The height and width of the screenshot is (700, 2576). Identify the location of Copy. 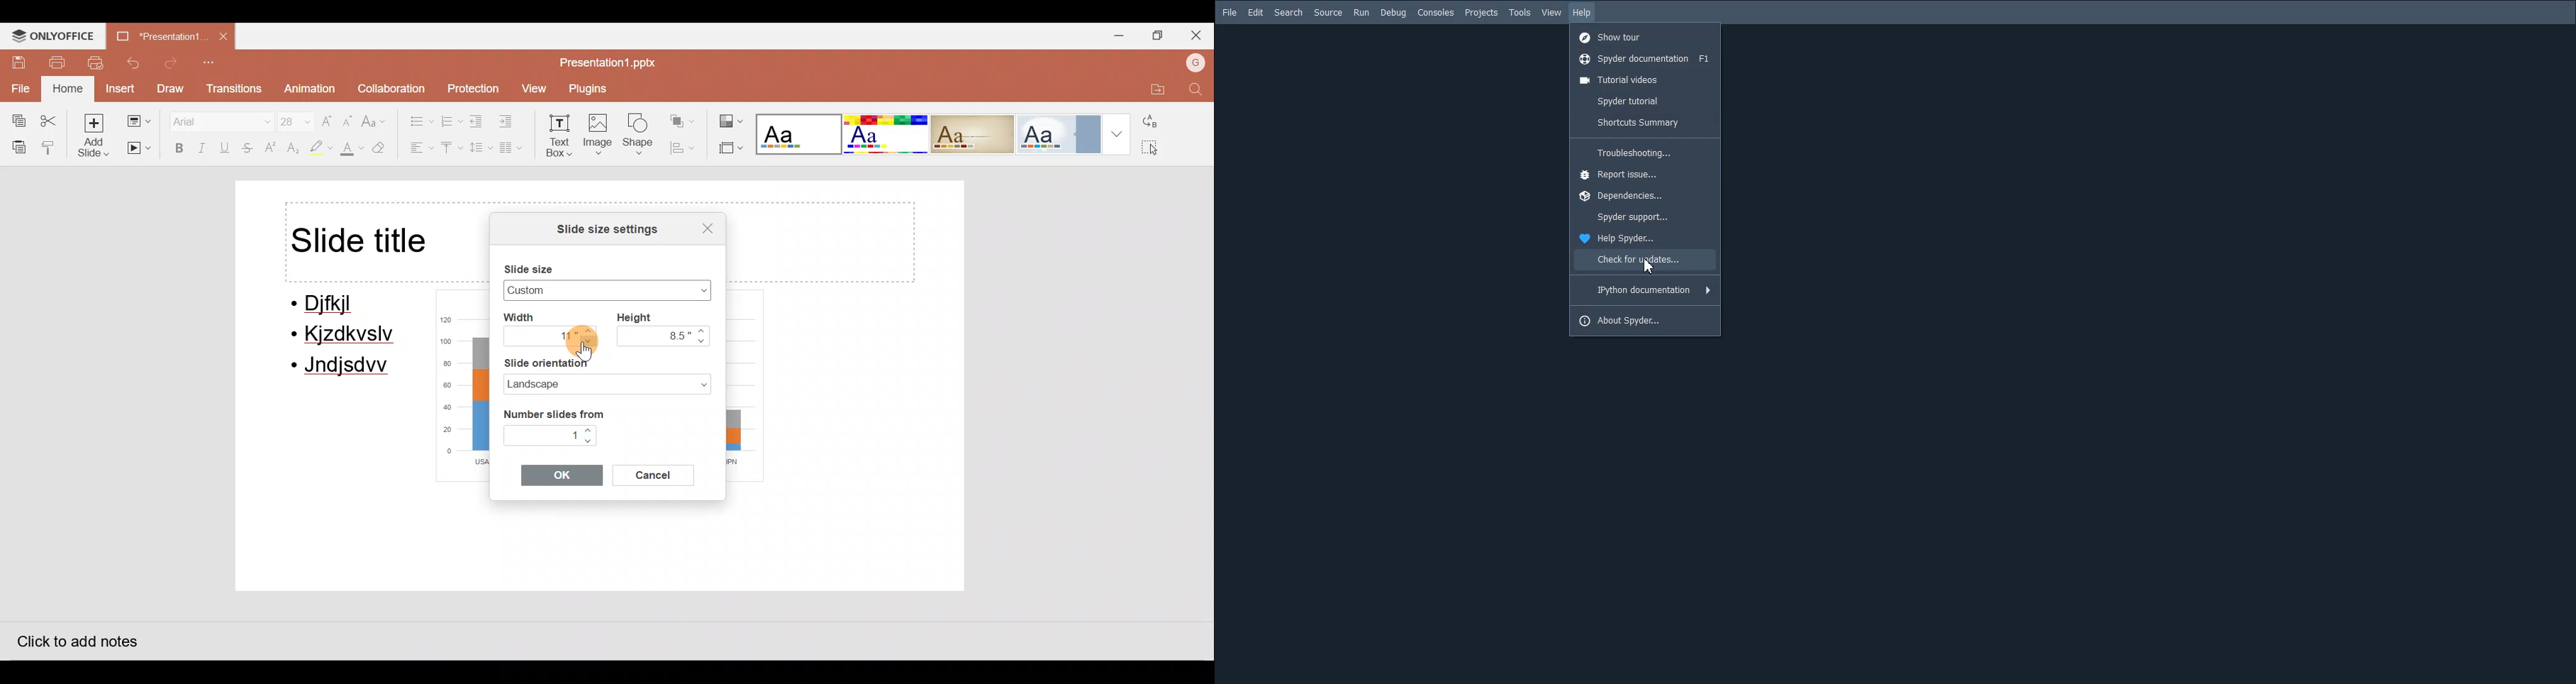
(15, 118).